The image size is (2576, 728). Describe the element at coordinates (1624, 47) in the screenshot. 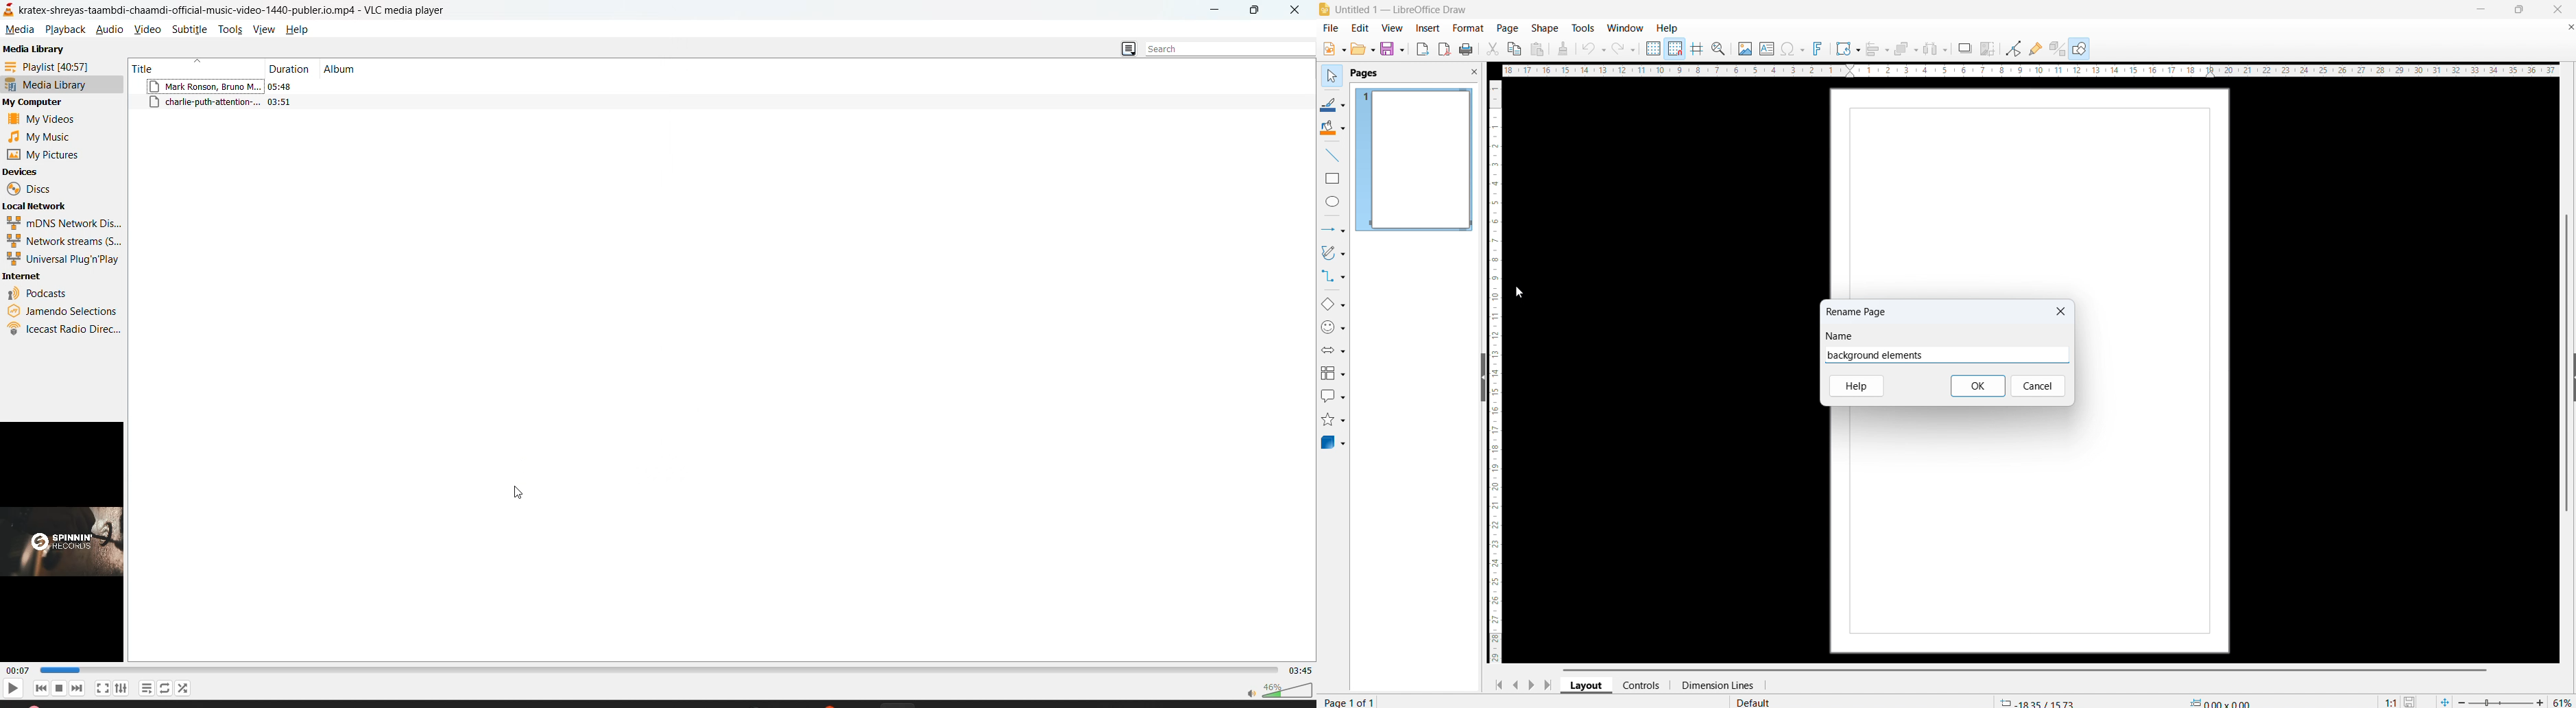

I see `redo ` at that location.